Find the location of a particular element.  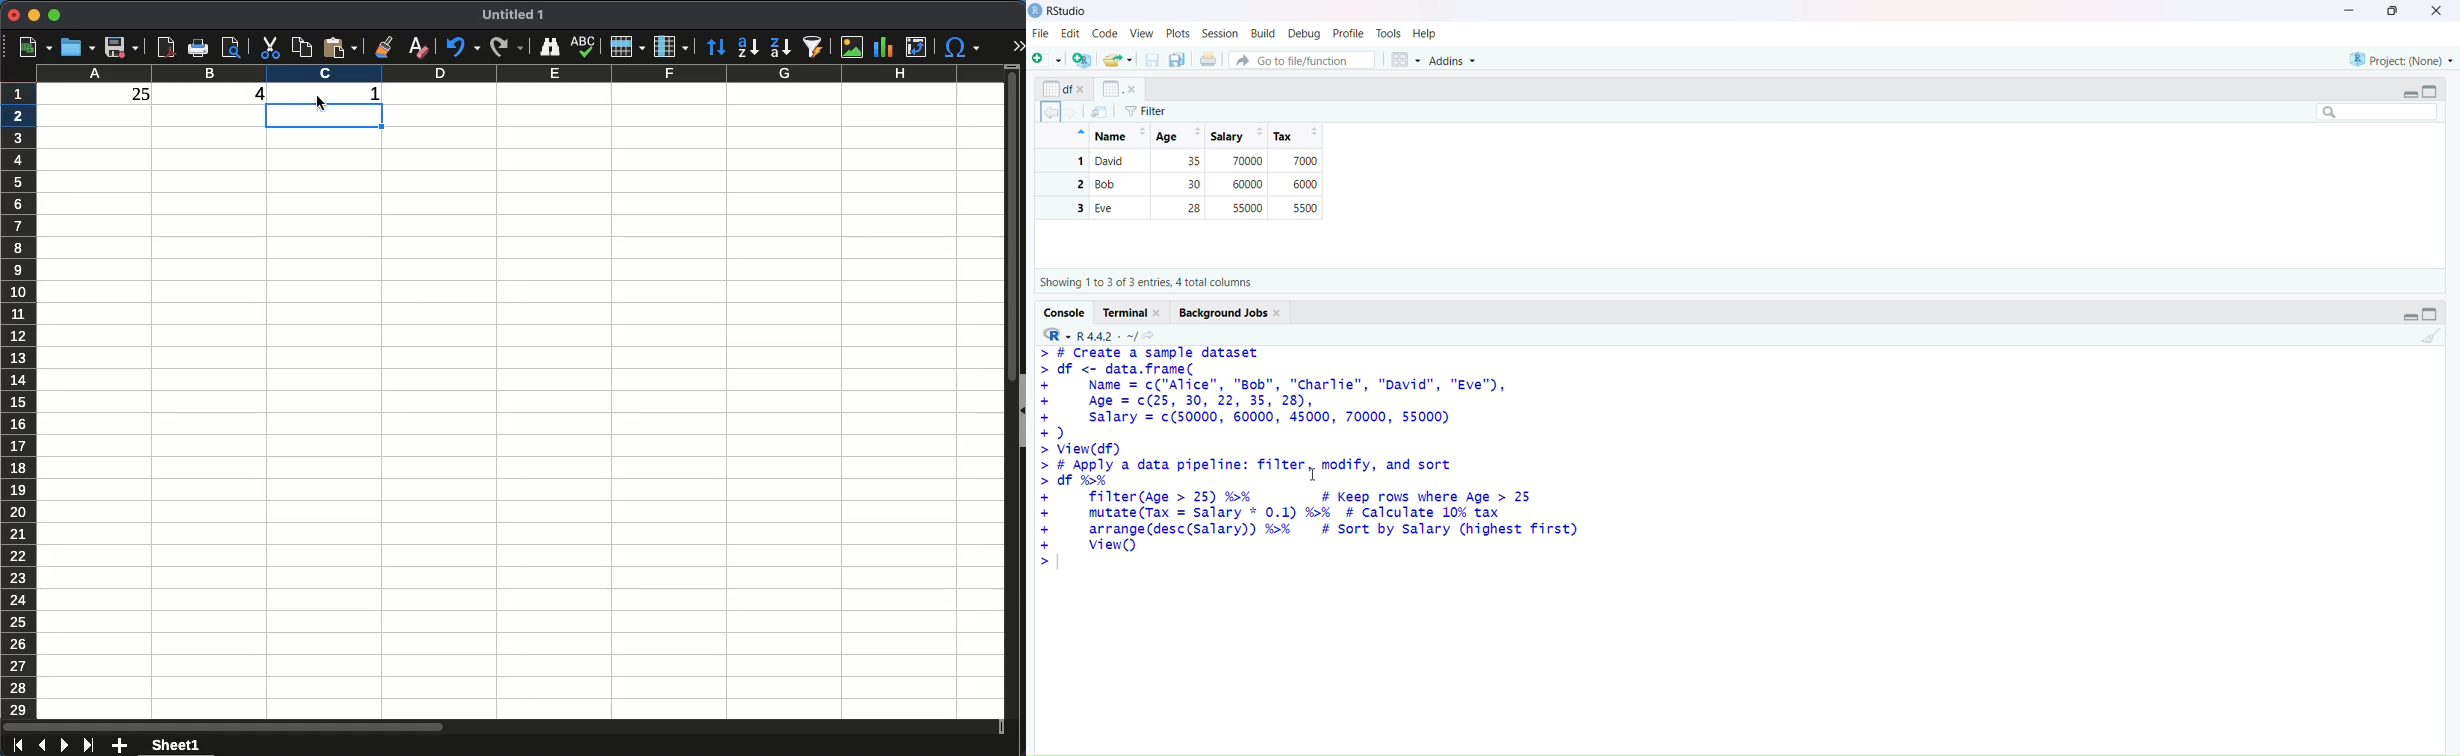

x is located at coordinates (1119, 89).